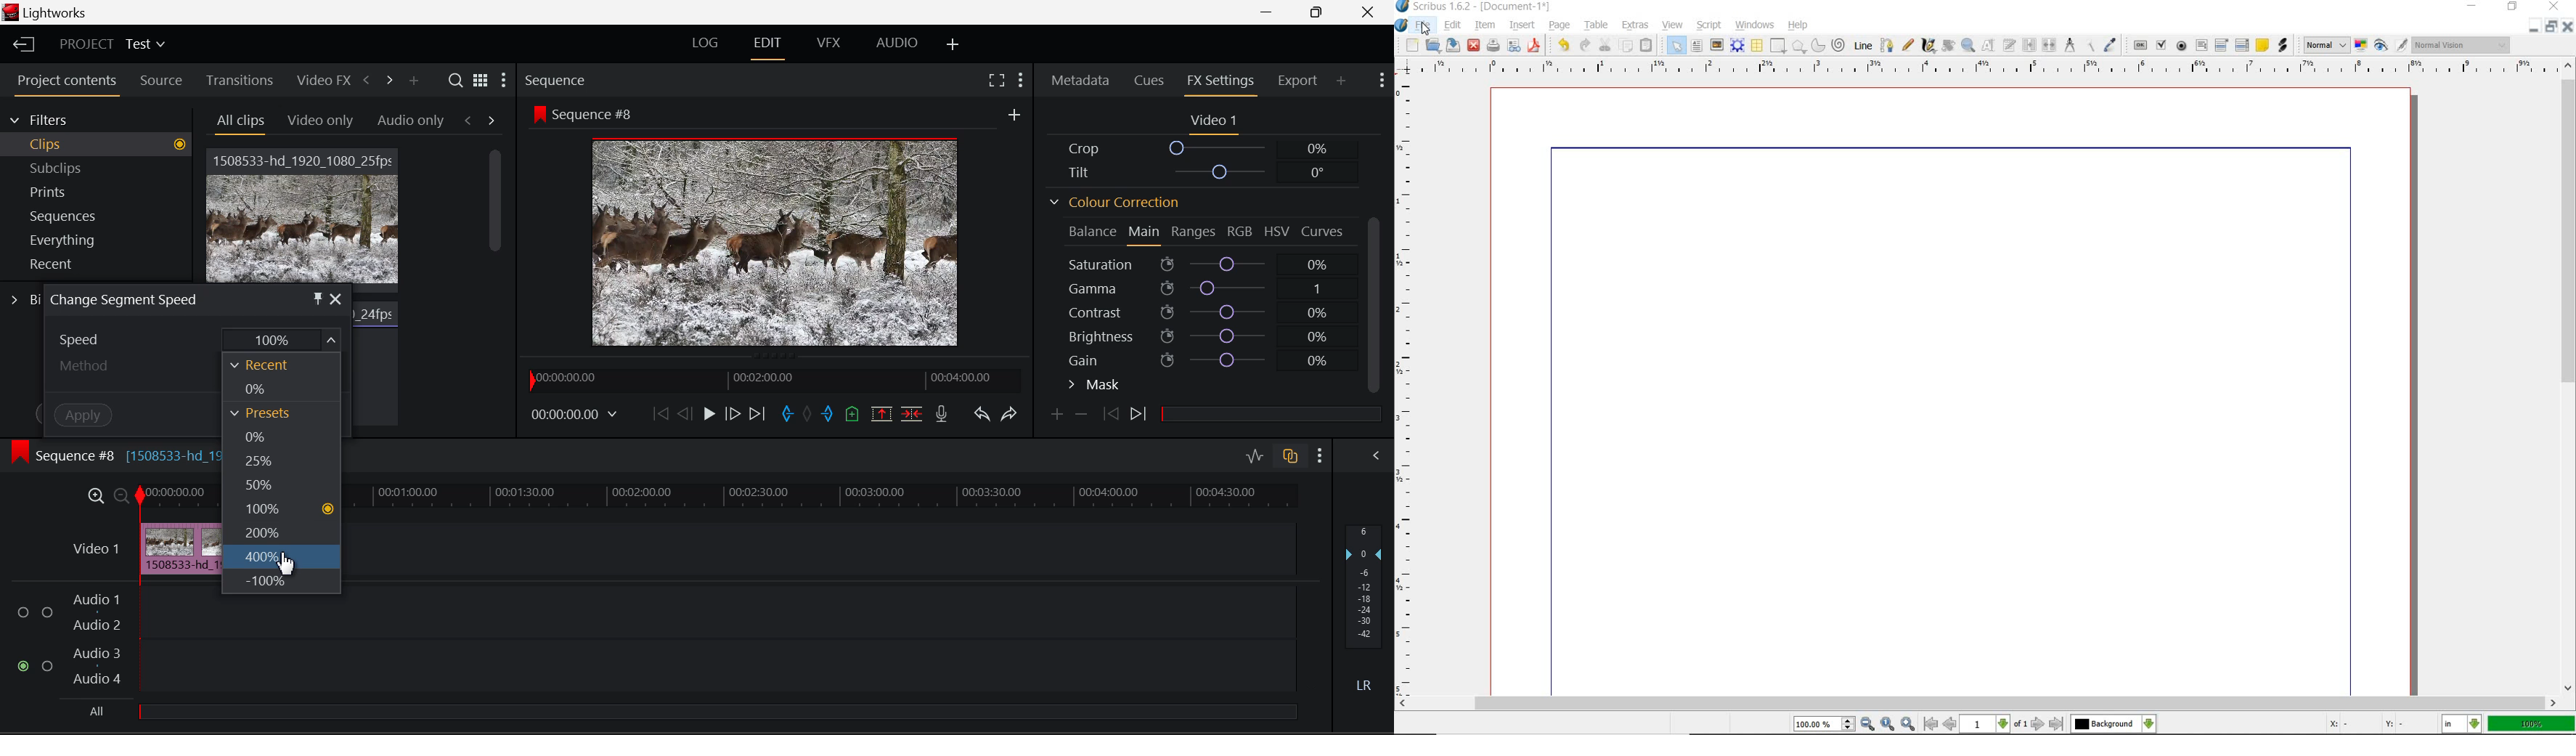  I want to click on page, so click(1562, 25).